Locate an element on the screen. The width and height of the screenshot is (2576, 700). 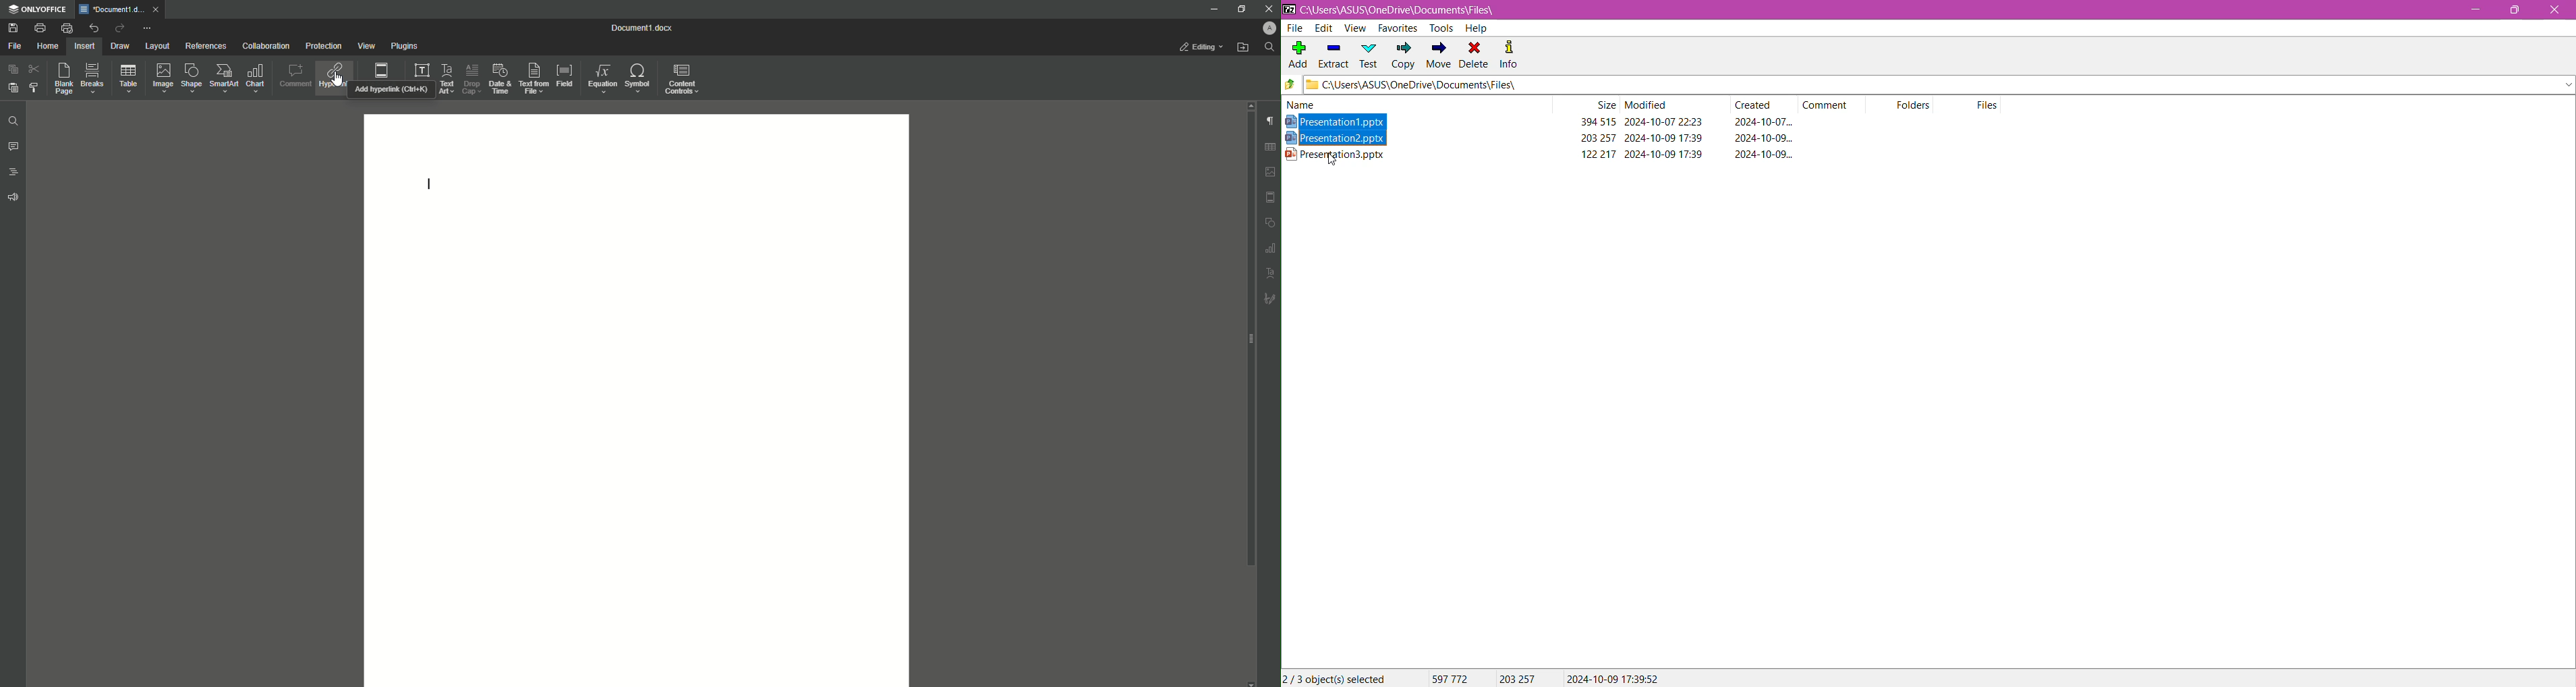
Print is located at coordinates (39, 27).